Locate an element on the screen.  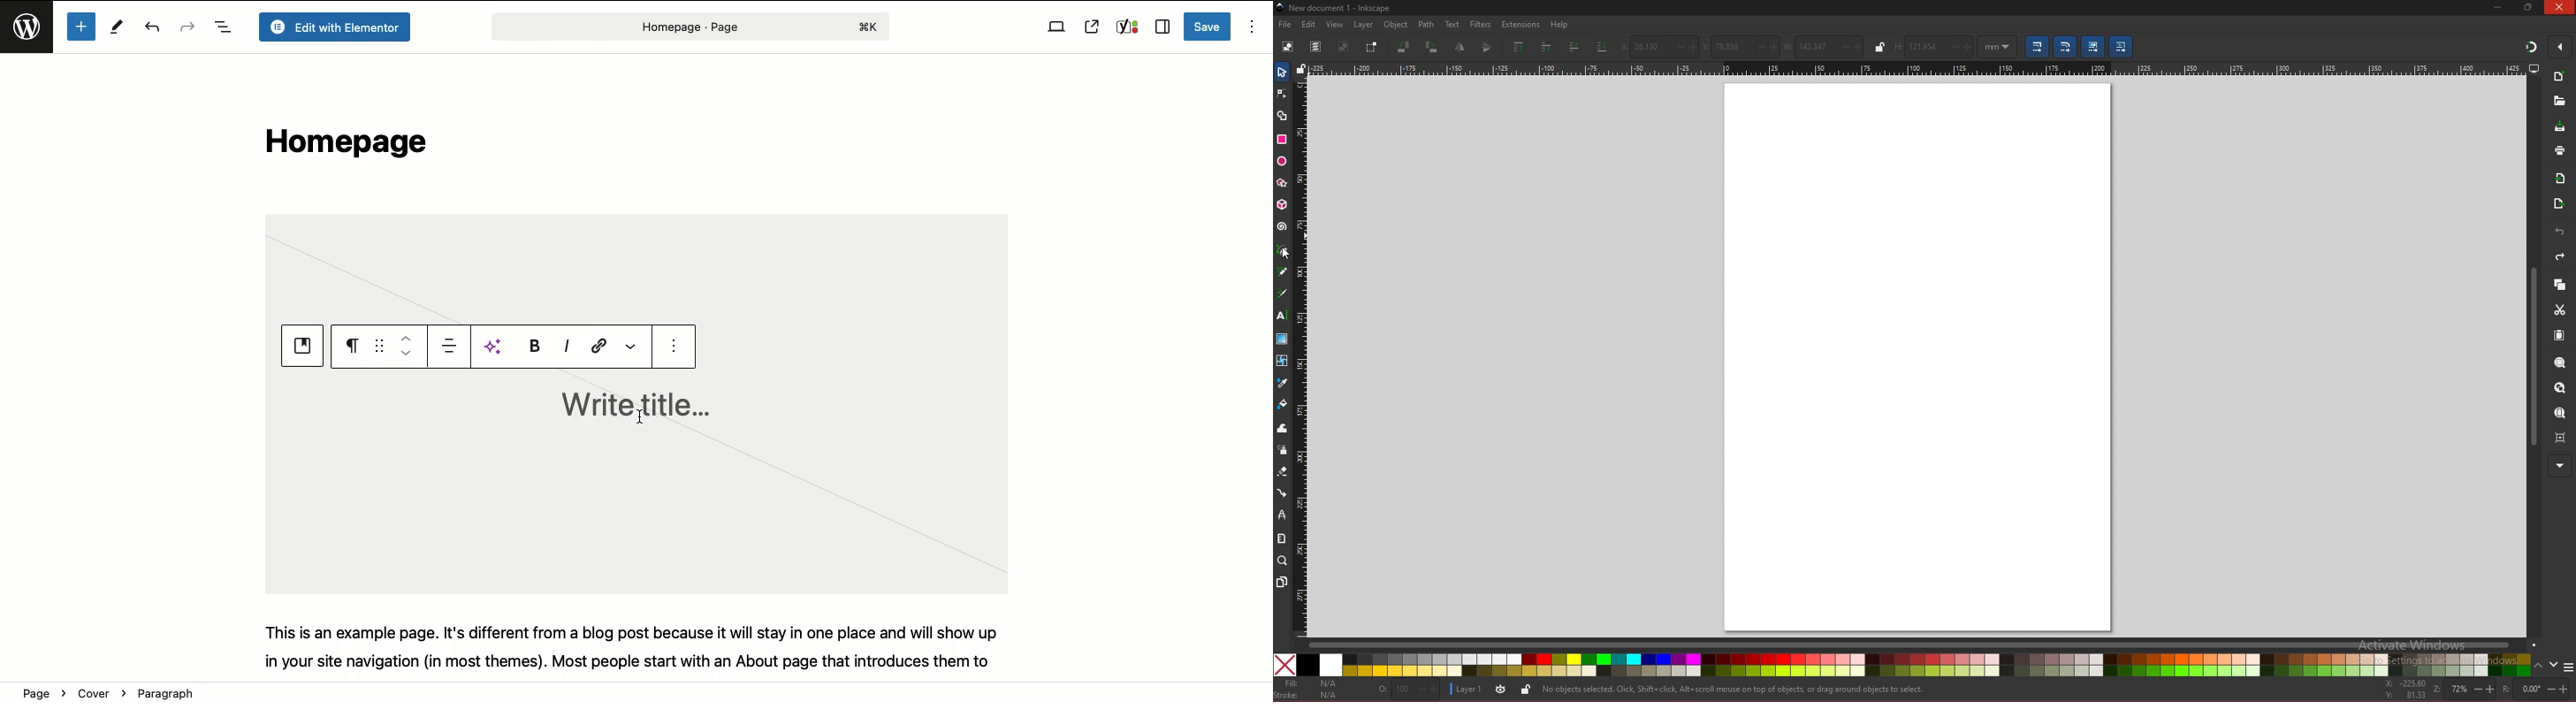
resize is located at coordinates (2530, 7).